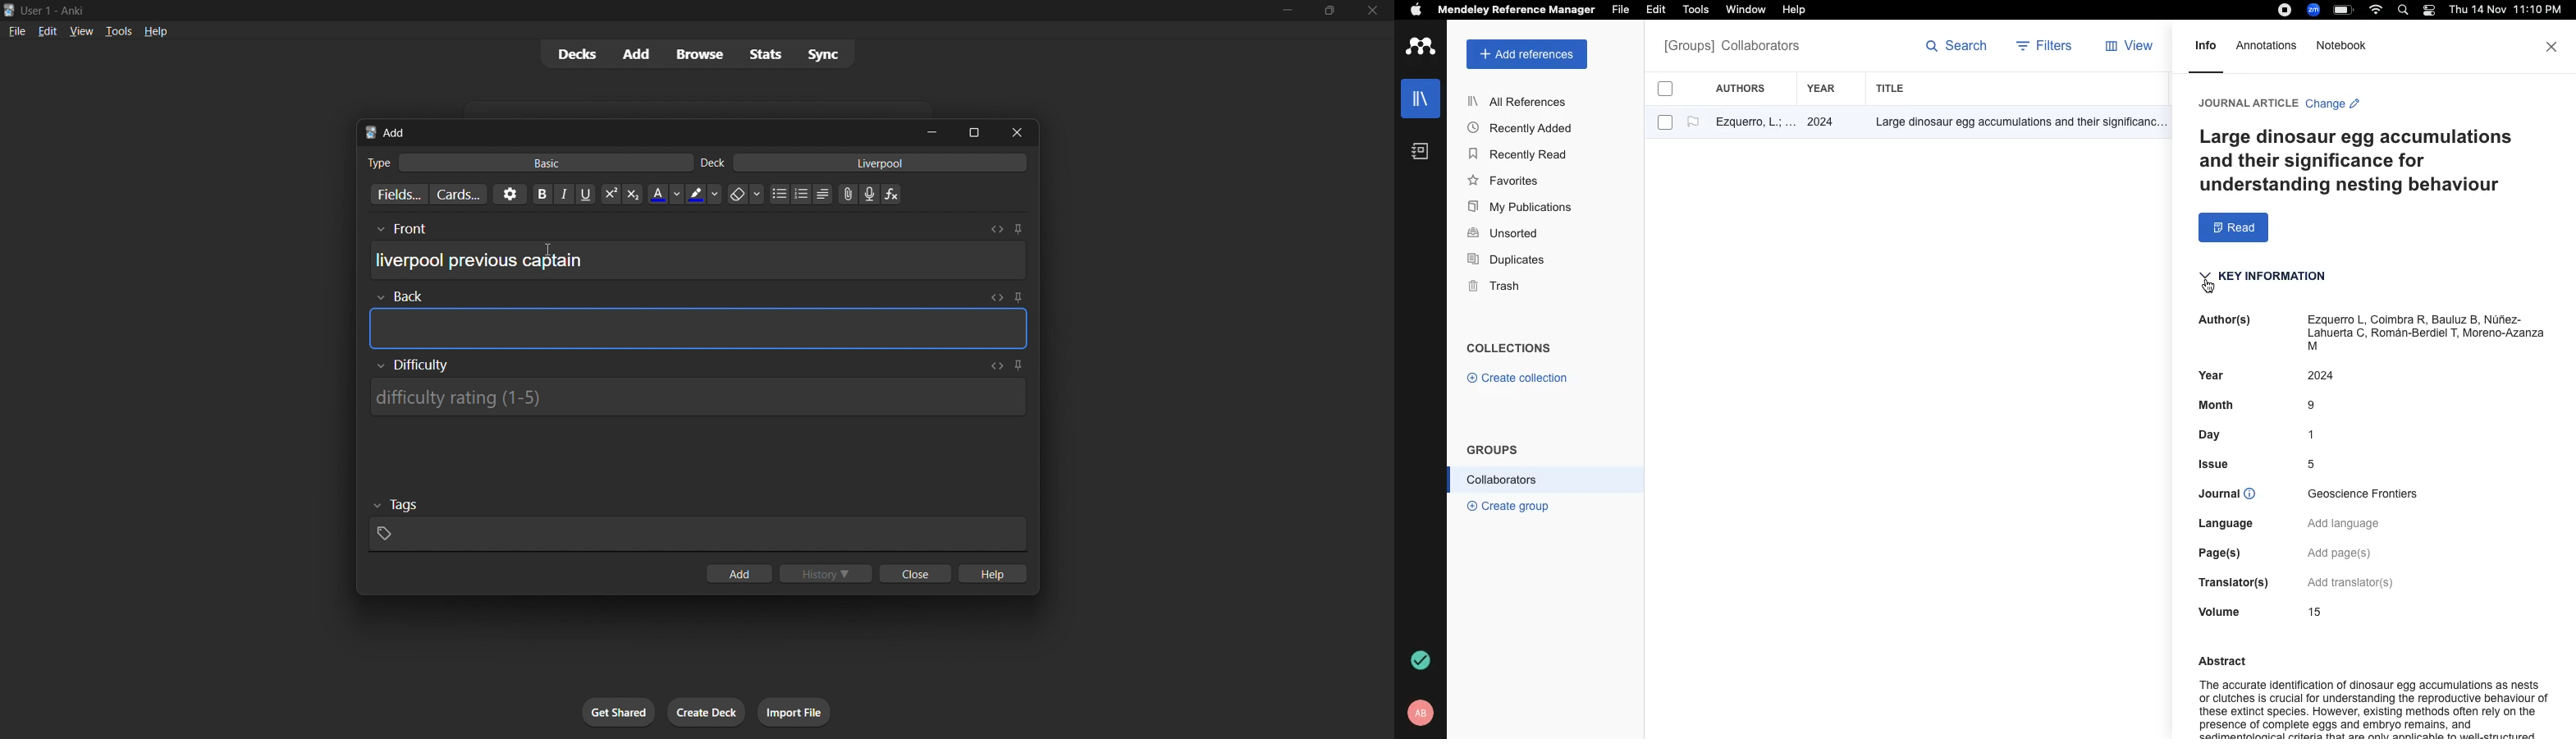 The height and width of the screenshot is (756, 2576). I want to click on options, so click(507, 193).